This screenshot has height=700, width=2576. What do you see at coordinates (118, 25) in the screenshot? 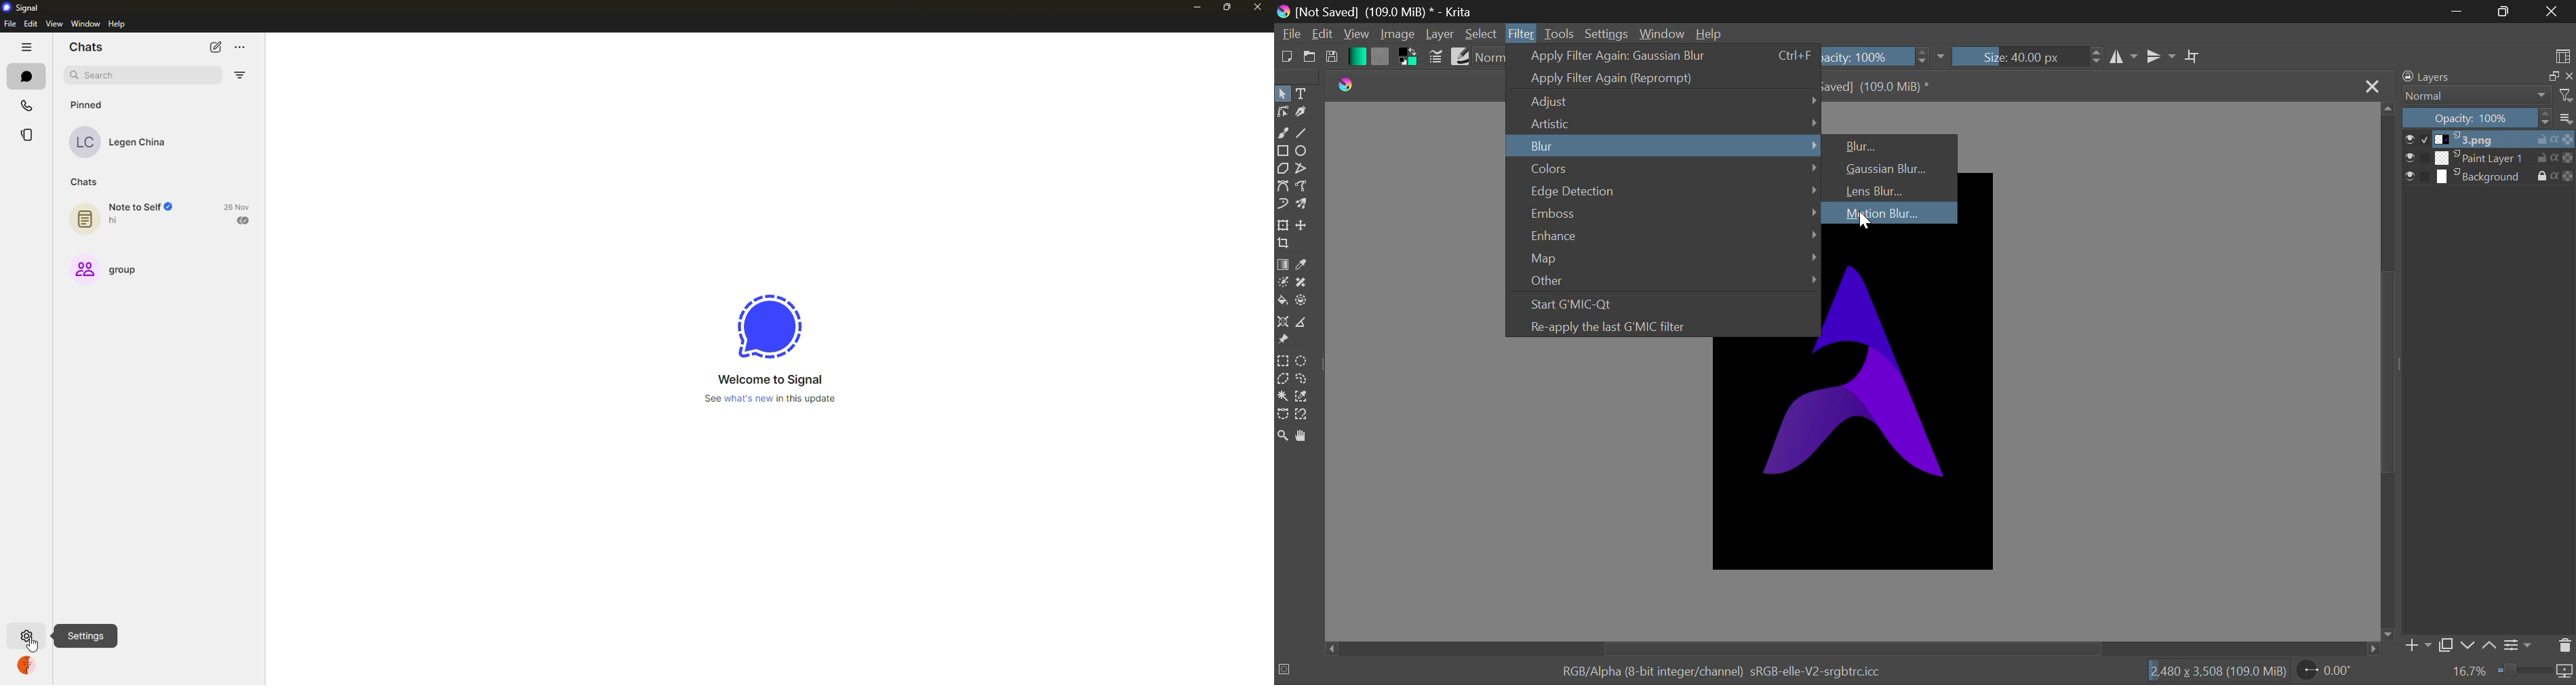
I see `help` at bounding box center [118, 25].